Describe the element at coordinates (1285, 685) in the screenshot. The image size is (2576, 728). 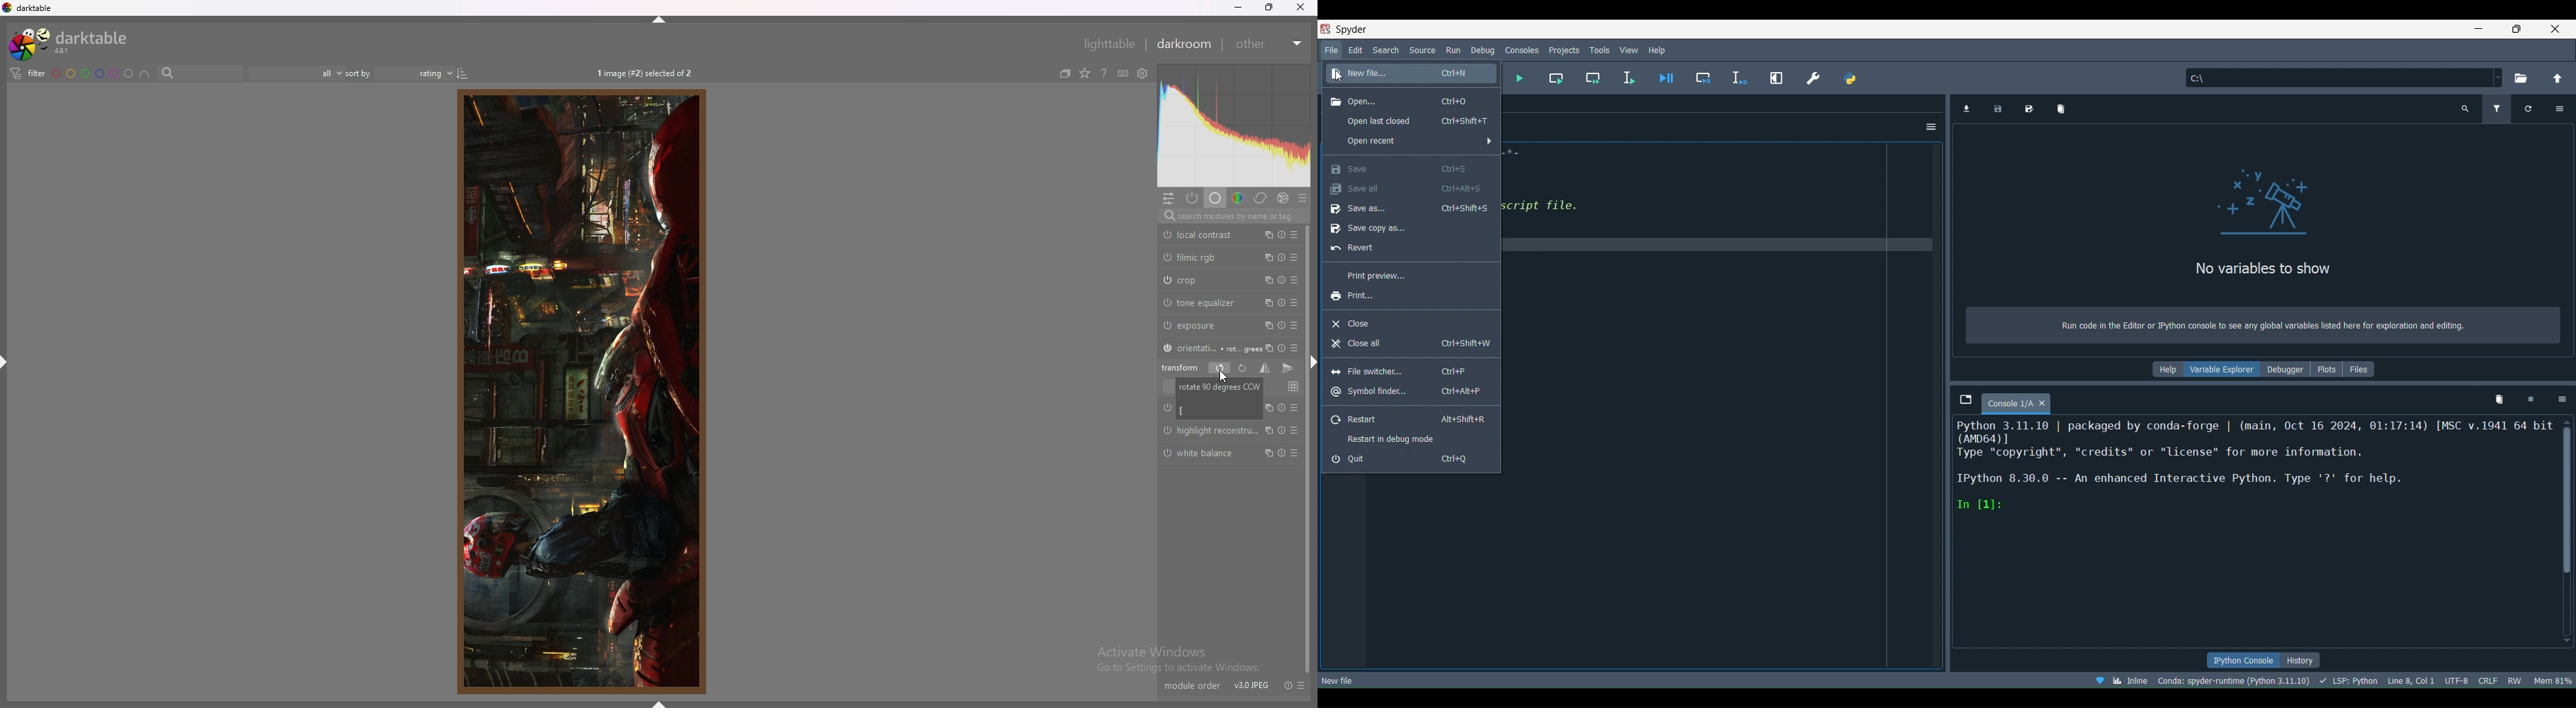
I see `reset` at that location.